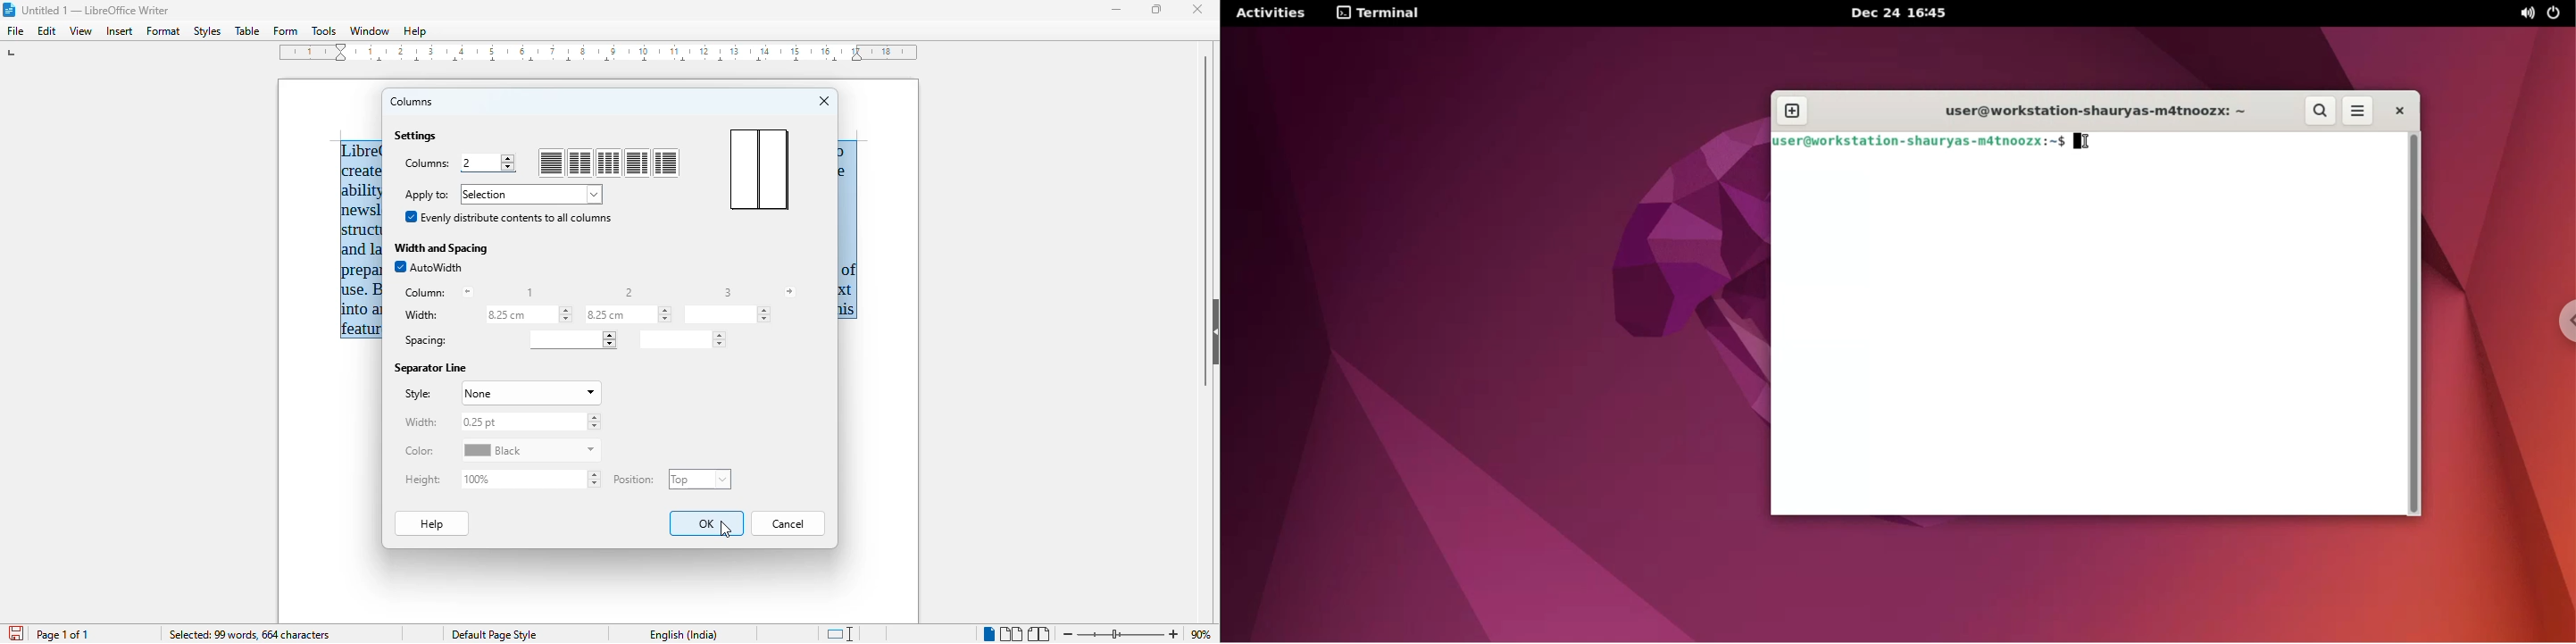  I want to click on insert, so click(119, 31).